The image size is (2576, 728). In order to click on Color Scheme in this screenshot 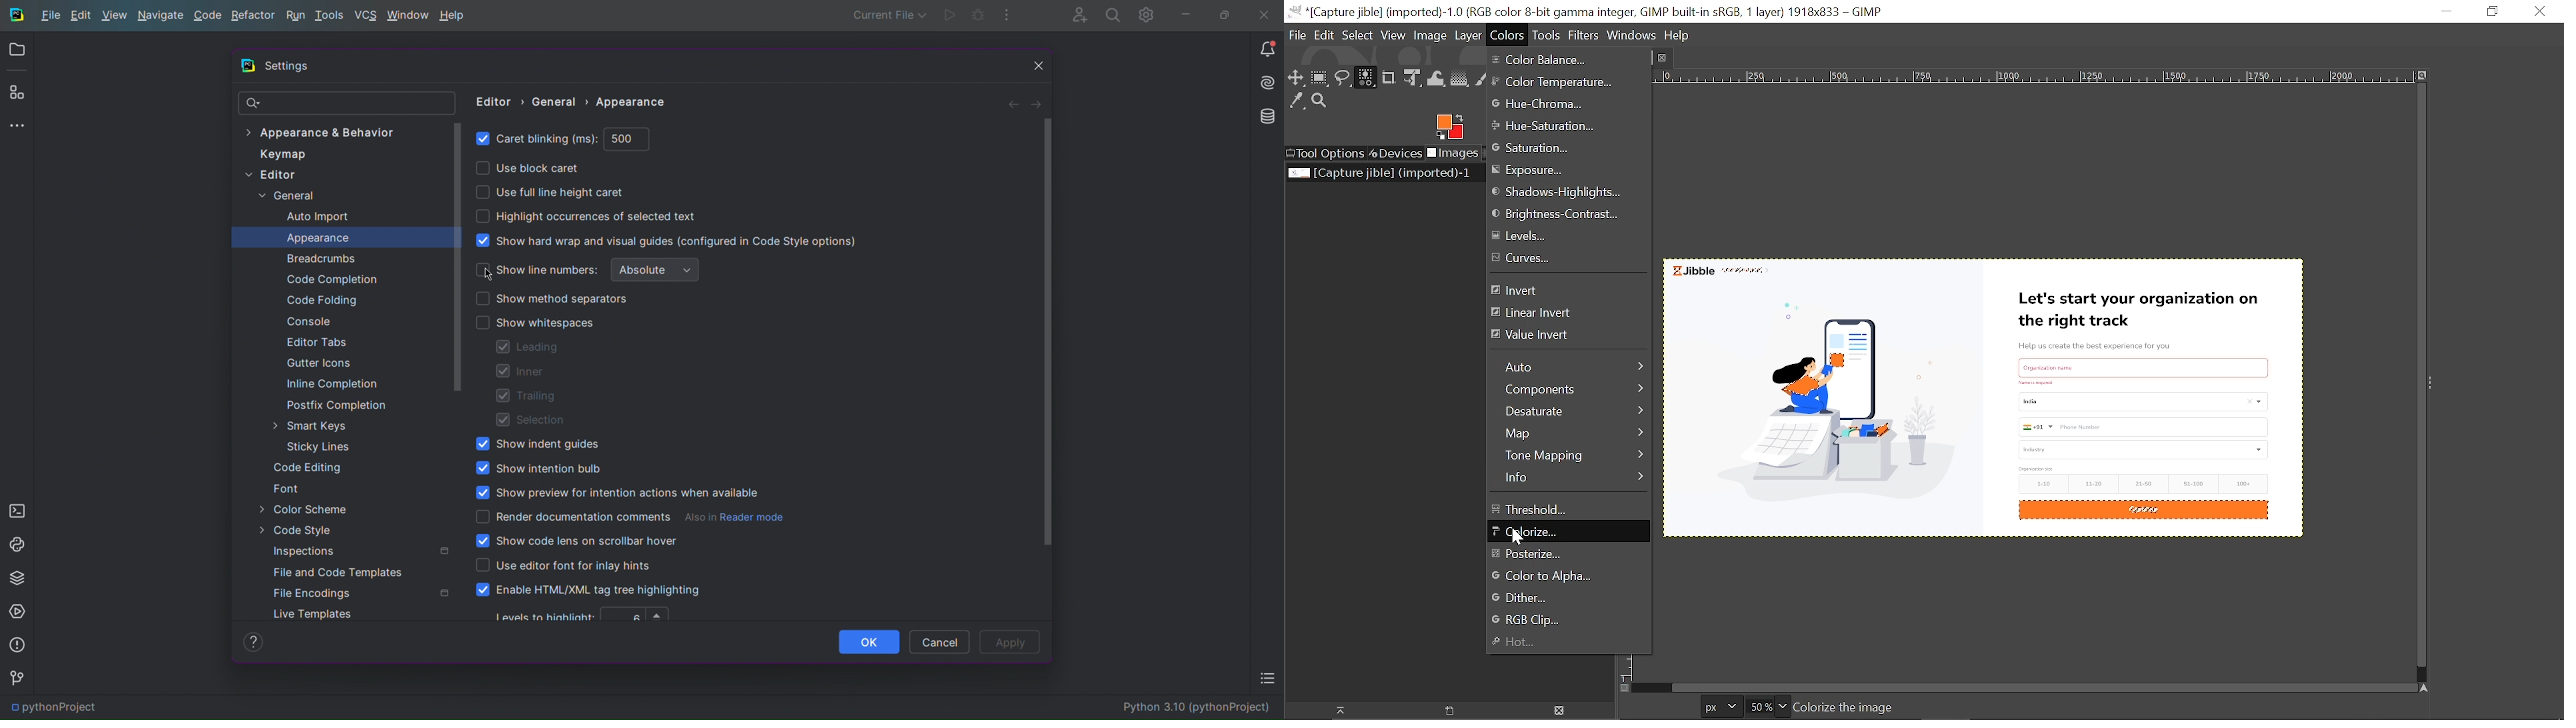, I will do `click(310, 510)`.